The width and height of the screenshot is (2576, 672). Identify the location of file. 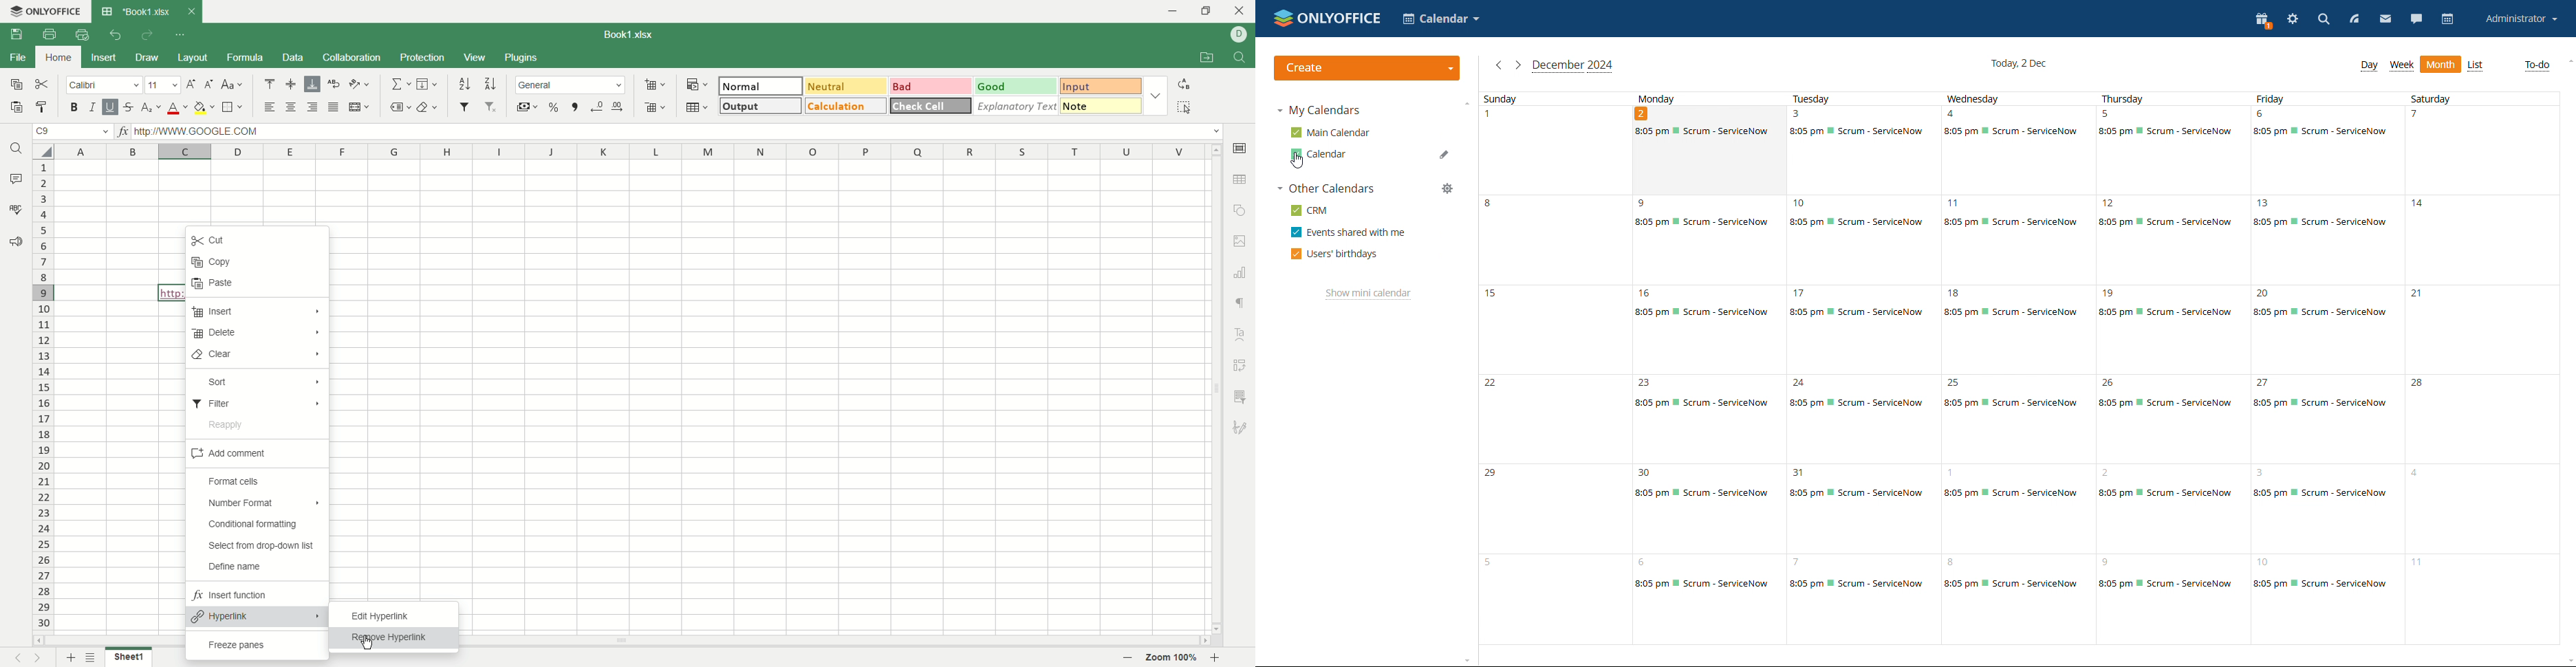
(18, 60).